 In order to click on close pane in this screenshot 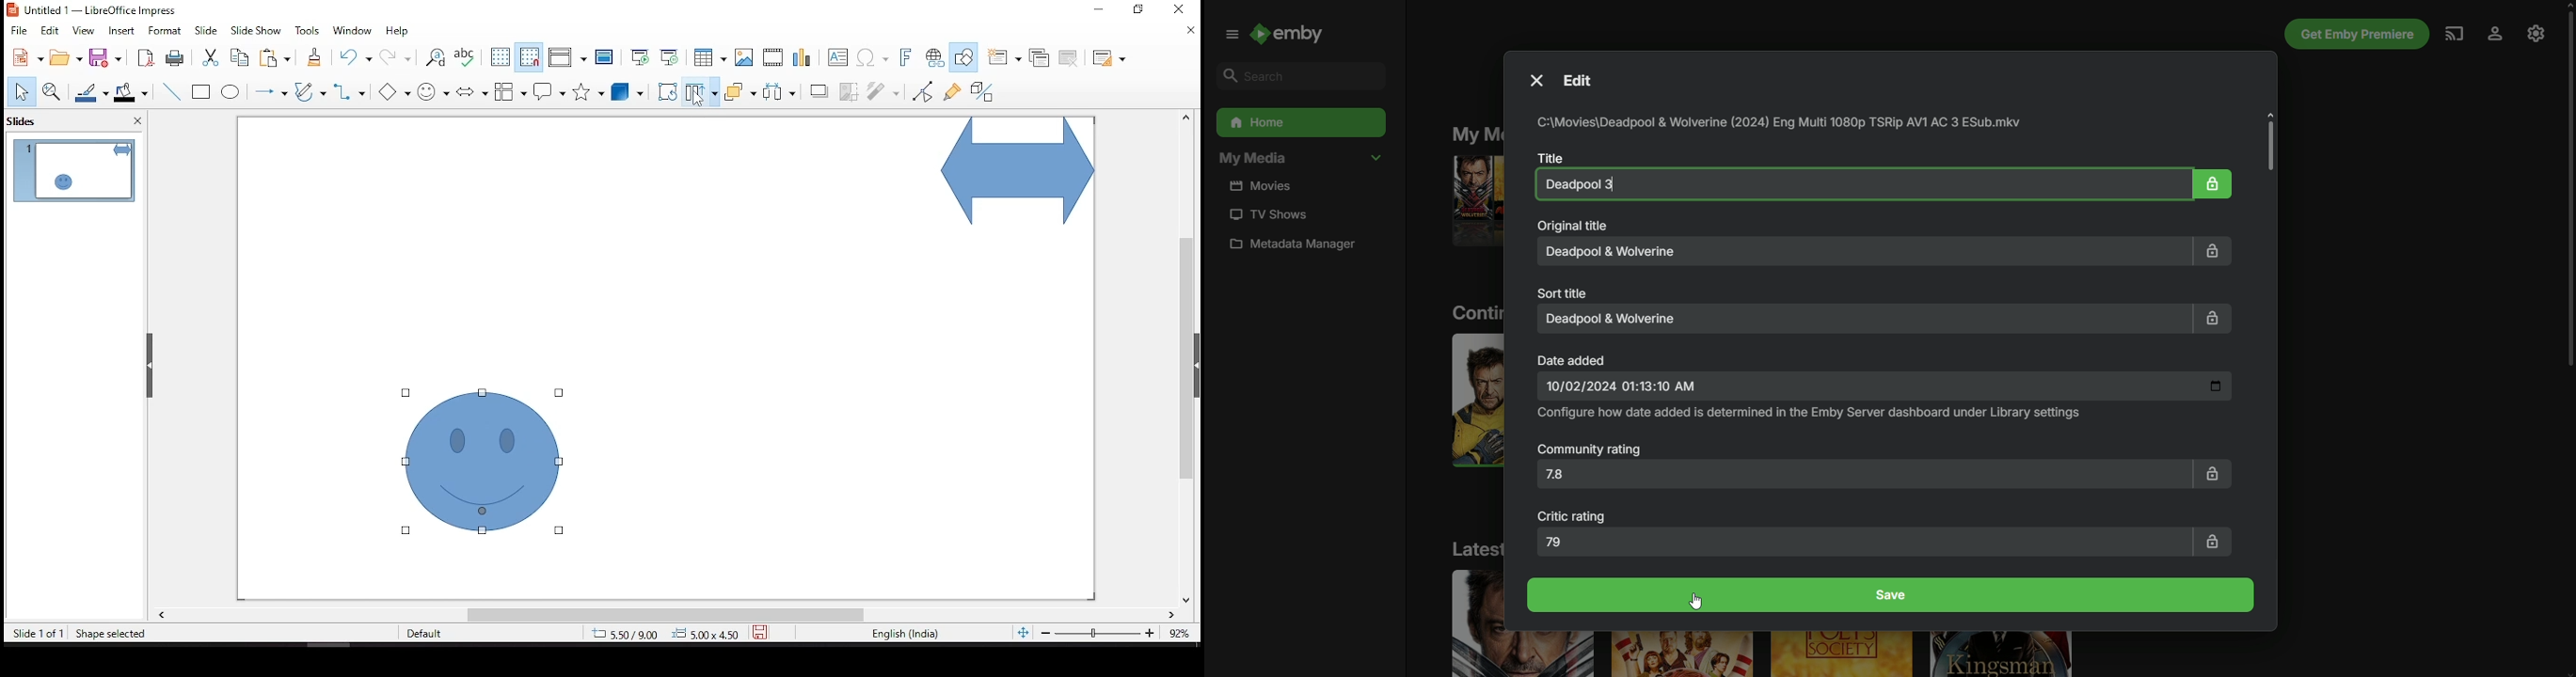, I will do `click(135, 123)`.